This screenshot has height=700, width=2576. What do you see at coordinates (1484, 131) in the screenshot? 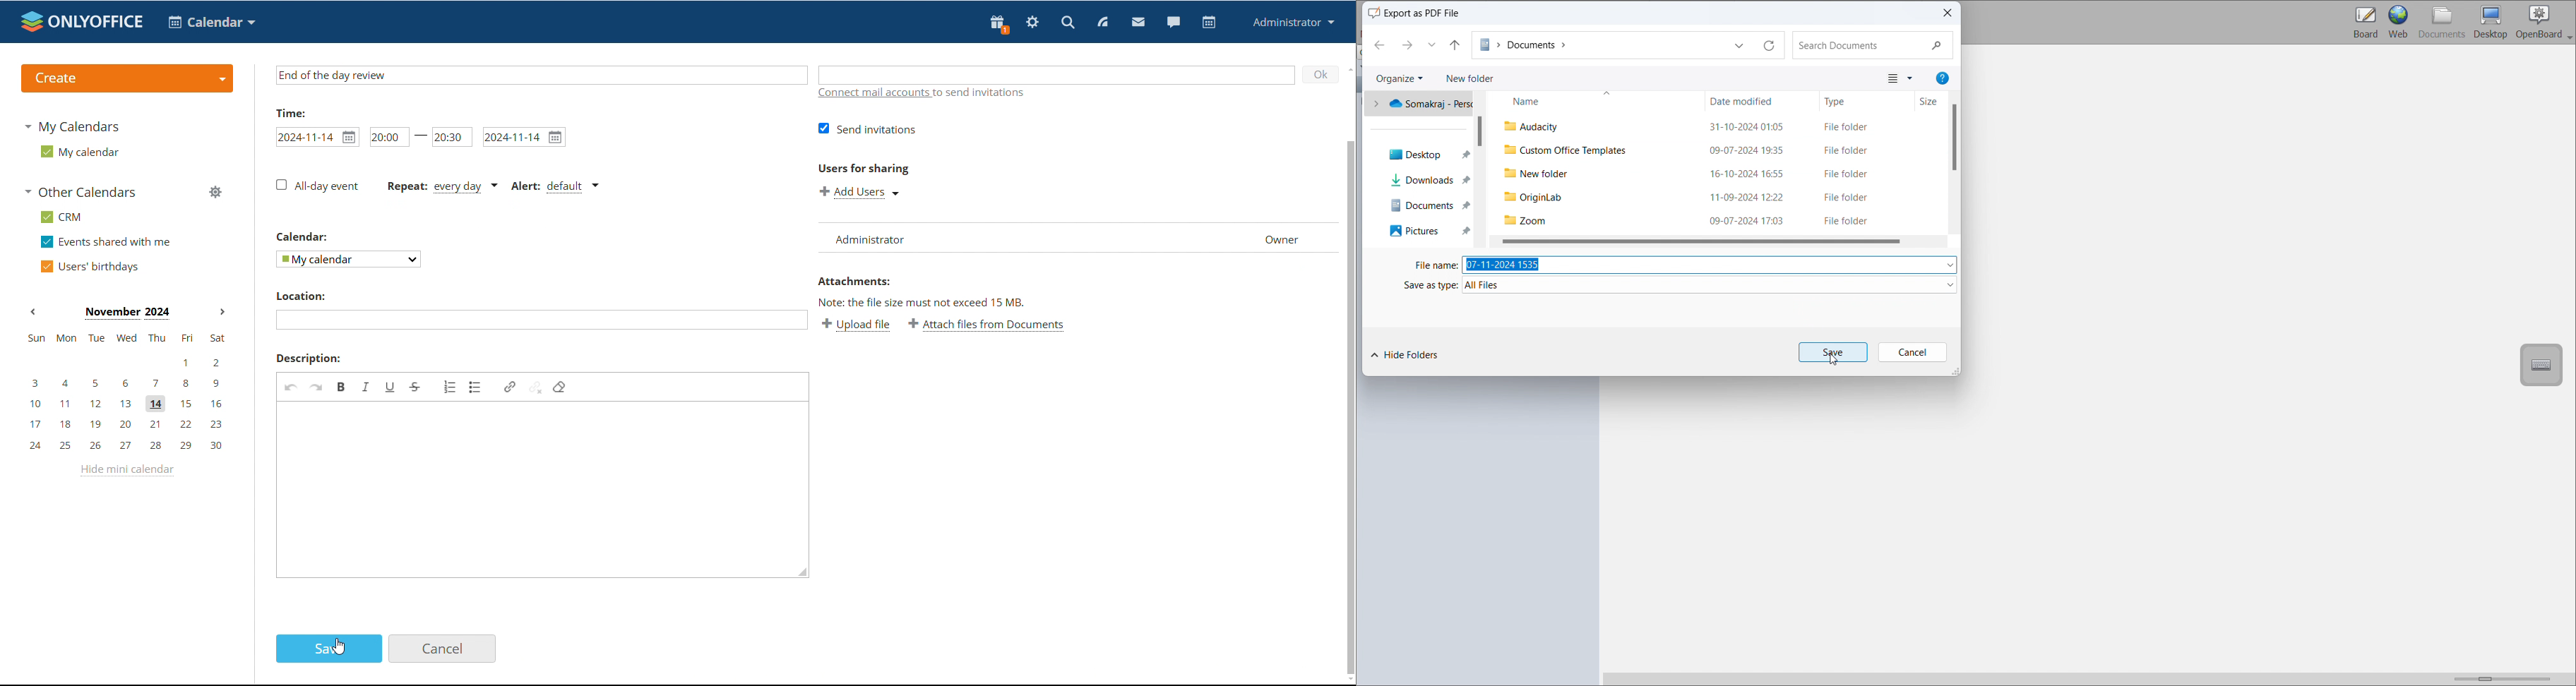
I see `vertical scrollbar` at bounding box center [1484, 131].